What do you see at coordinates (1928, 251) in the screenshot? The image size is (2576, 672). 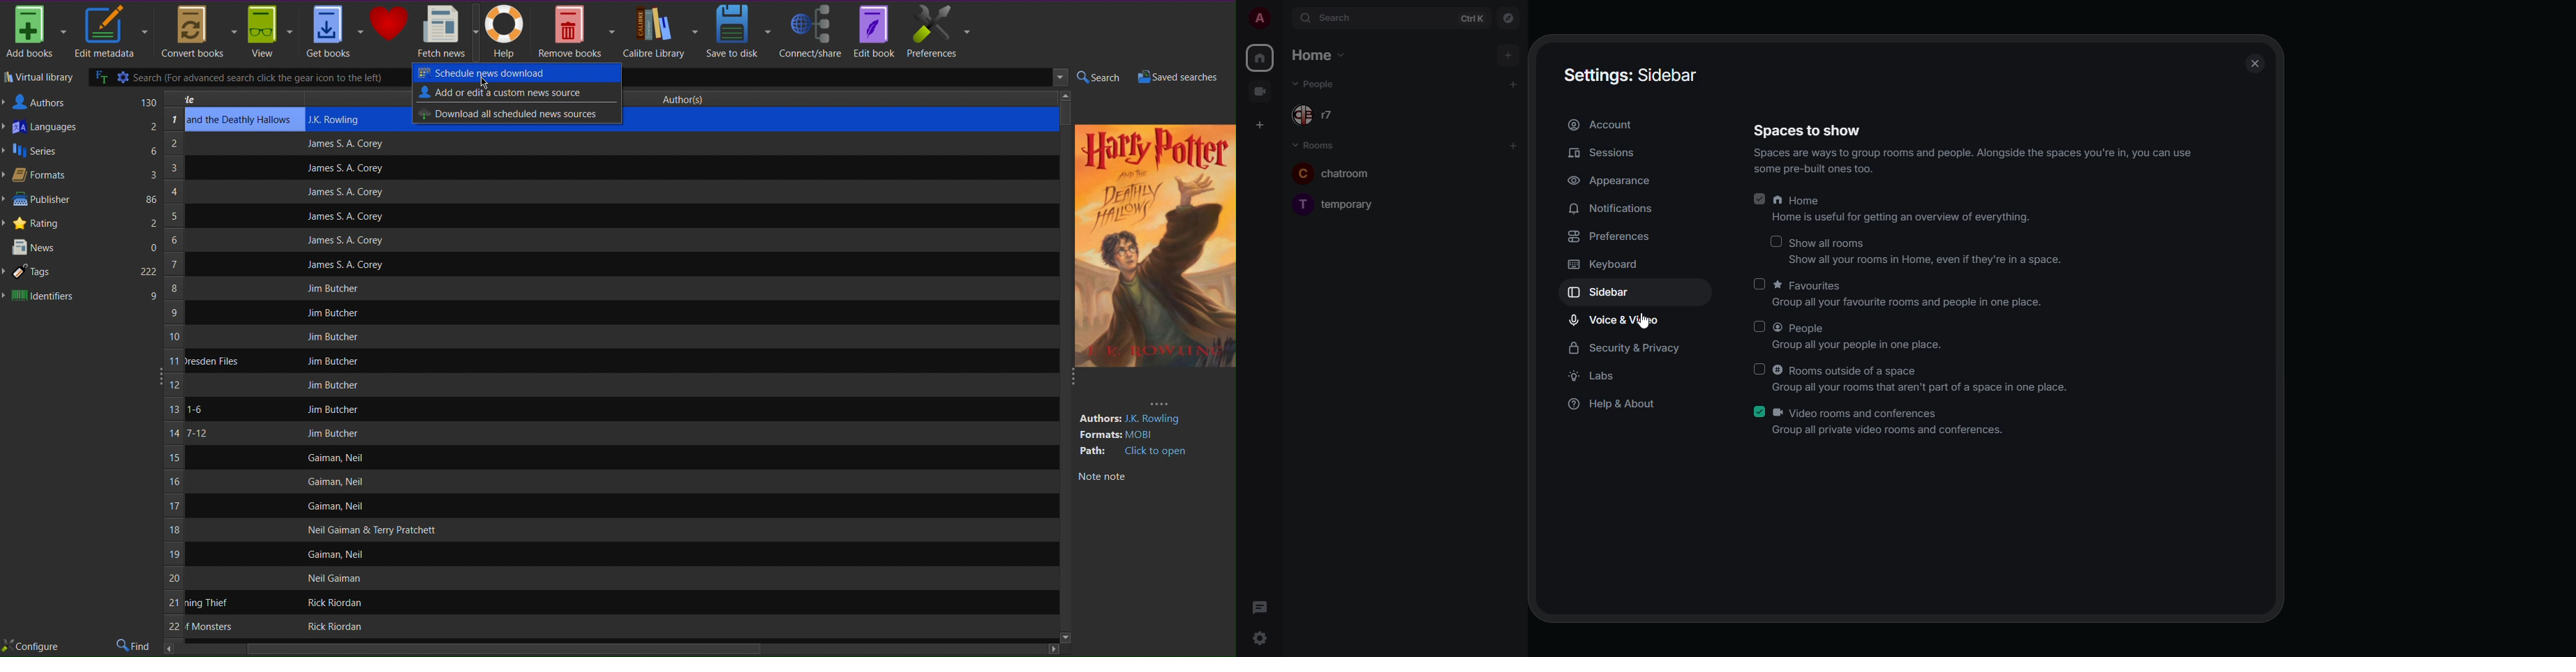 I see `show all rooms` at bounding box center [1928, 251].